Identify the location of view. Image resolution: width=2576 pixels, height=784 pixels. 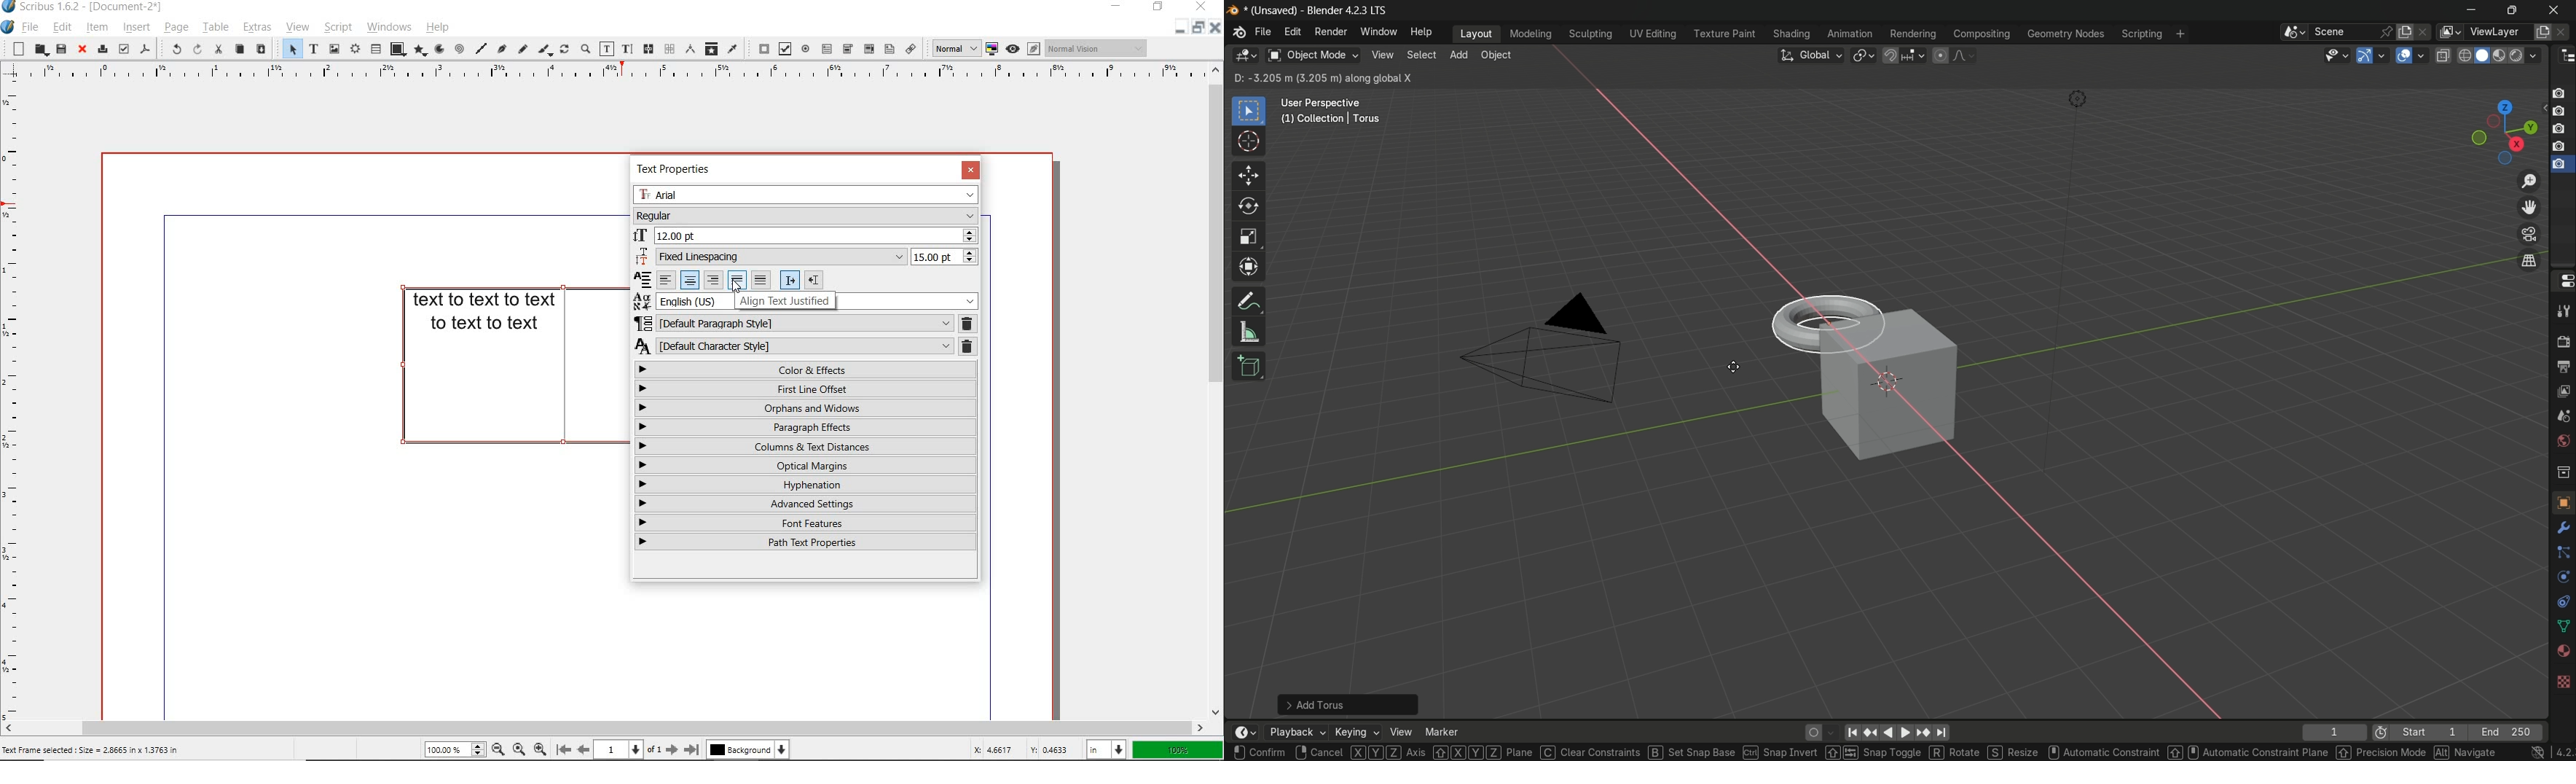
(1381, 55).